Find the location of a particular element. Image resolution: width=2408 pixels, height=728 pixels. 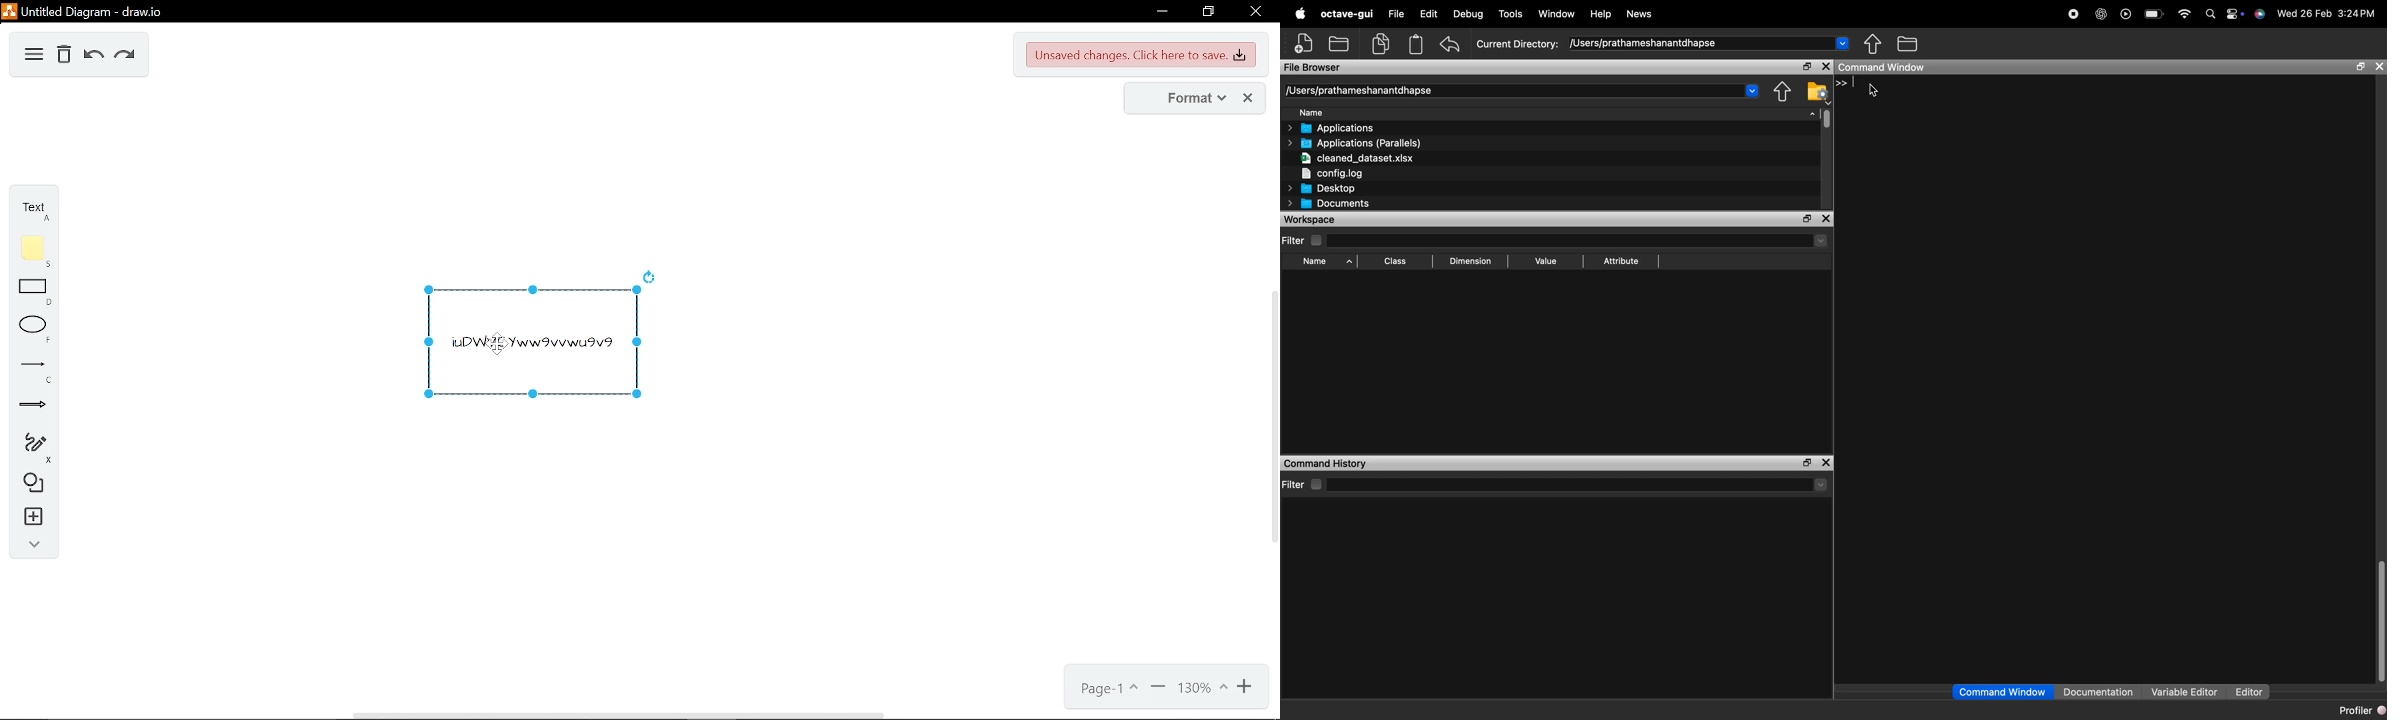

Command Window is located at coordinates (2003, 692).